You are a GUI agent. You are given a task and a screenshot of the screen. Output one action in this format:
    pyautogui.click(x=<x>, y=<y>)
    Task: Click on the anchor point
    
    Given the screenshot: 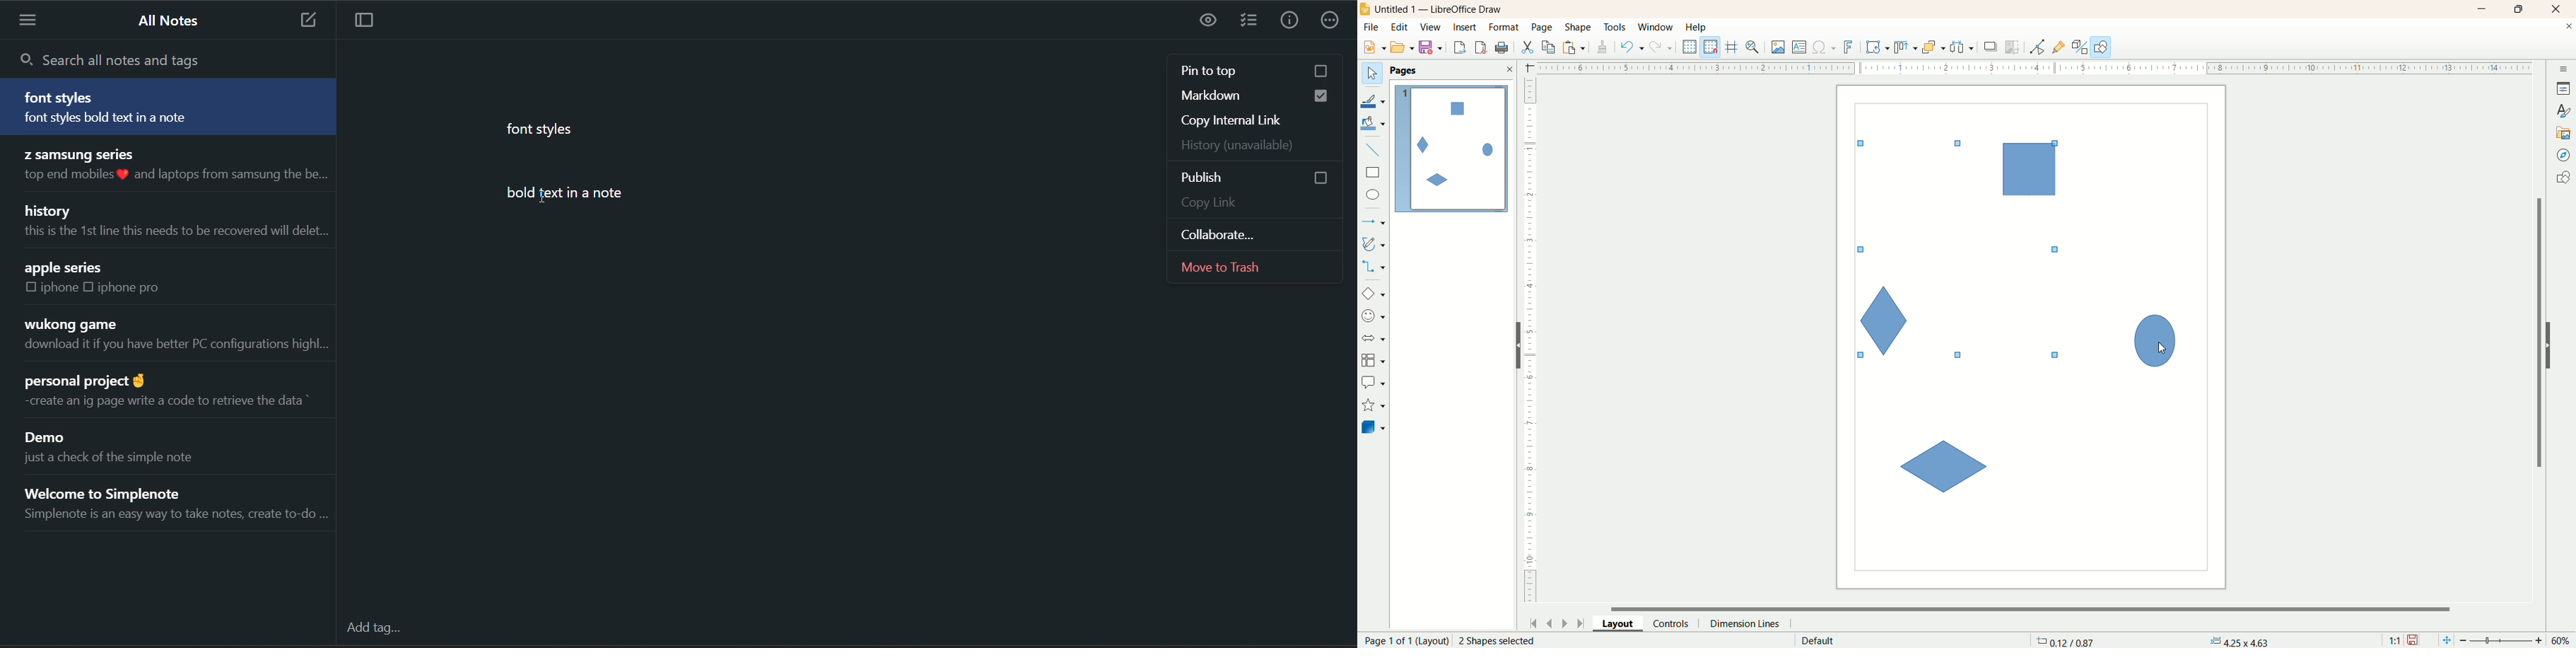 What is the action you would take?
    pyautogui.click(x=2238, y=641)
    